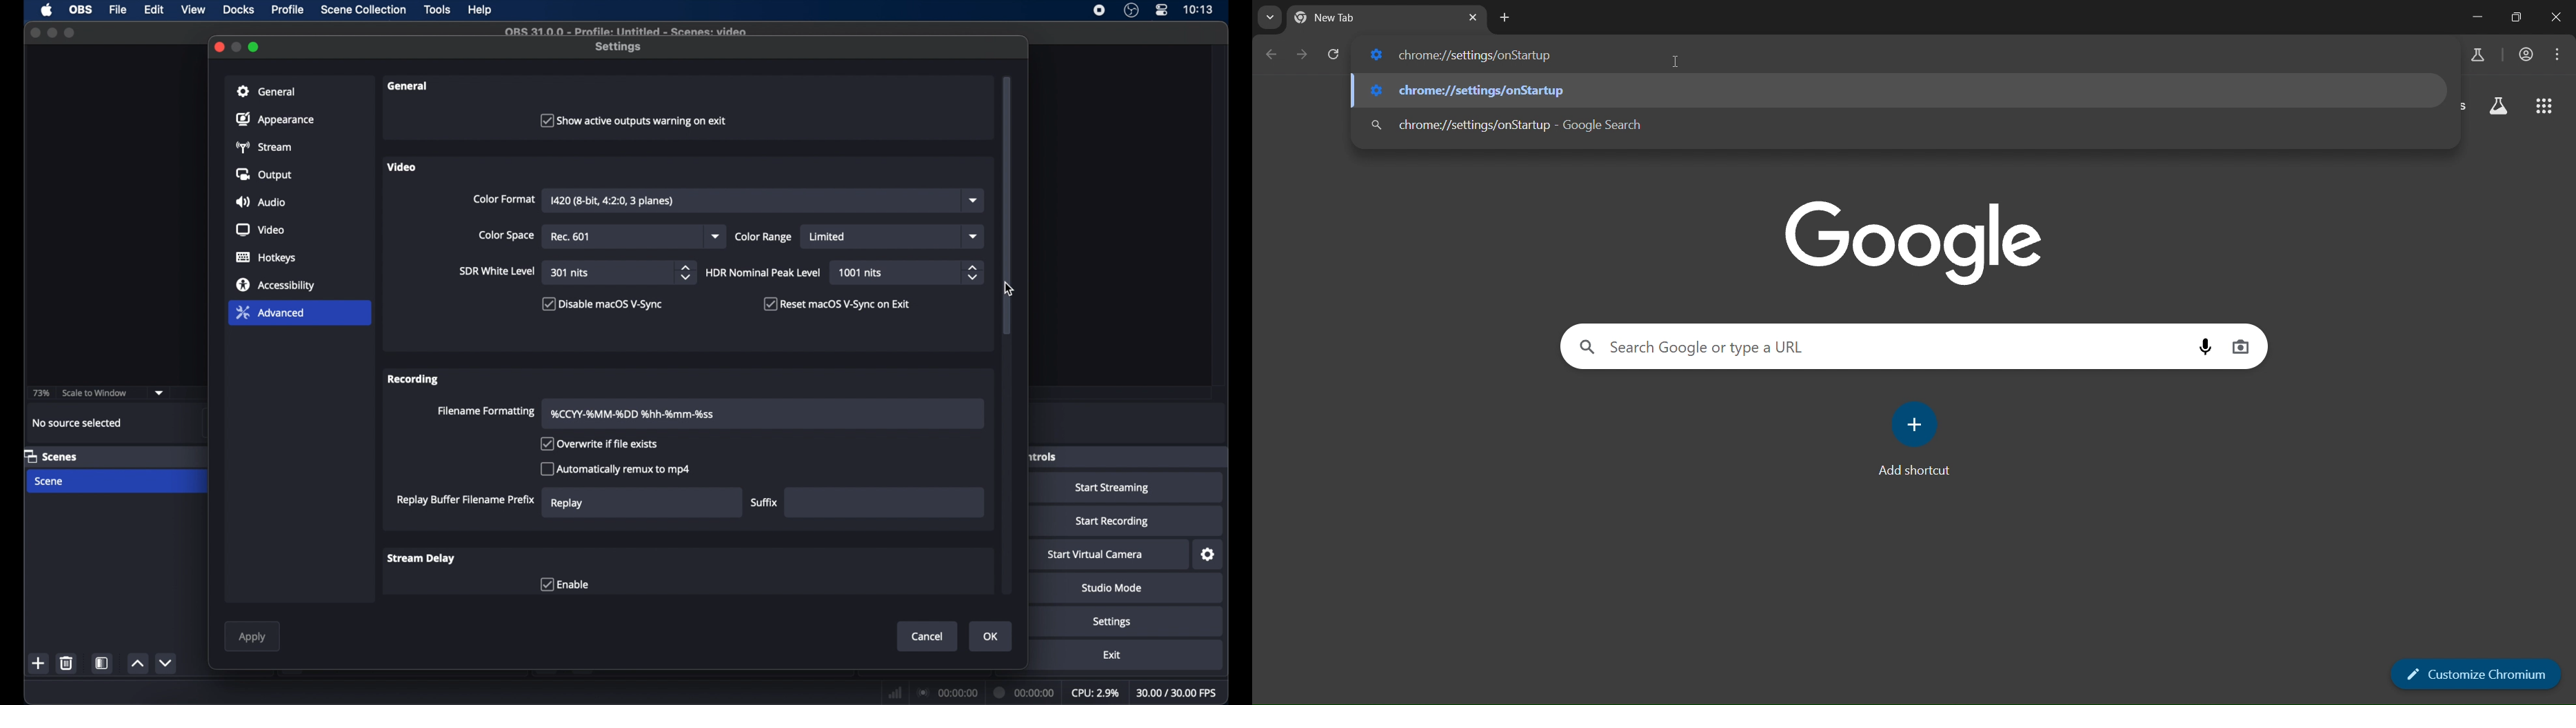 The width and height of the screenshot is (2576, 728). What do you see at coordinates (895, 691) in the screenshot?
I see `network` at bounding box center [895, 691].